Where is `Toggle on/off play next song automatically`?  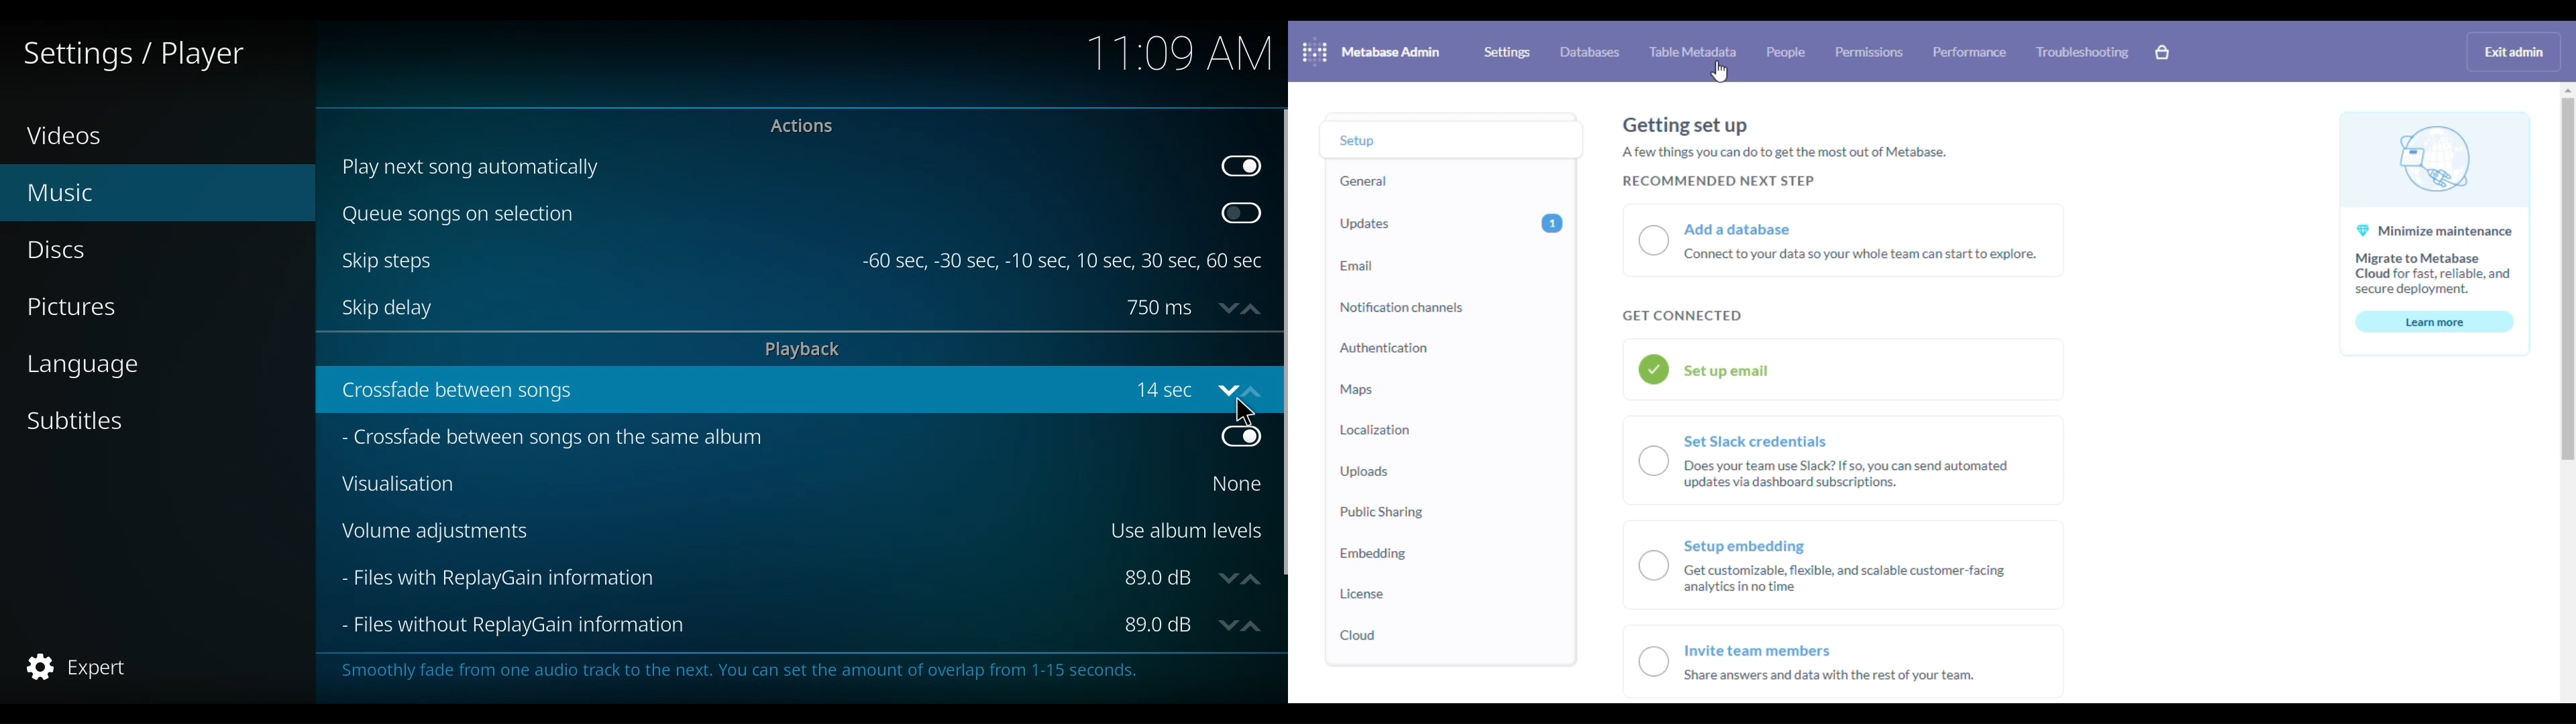 Toggle on/off play next song automatically is located at coordinates (1240, 168).